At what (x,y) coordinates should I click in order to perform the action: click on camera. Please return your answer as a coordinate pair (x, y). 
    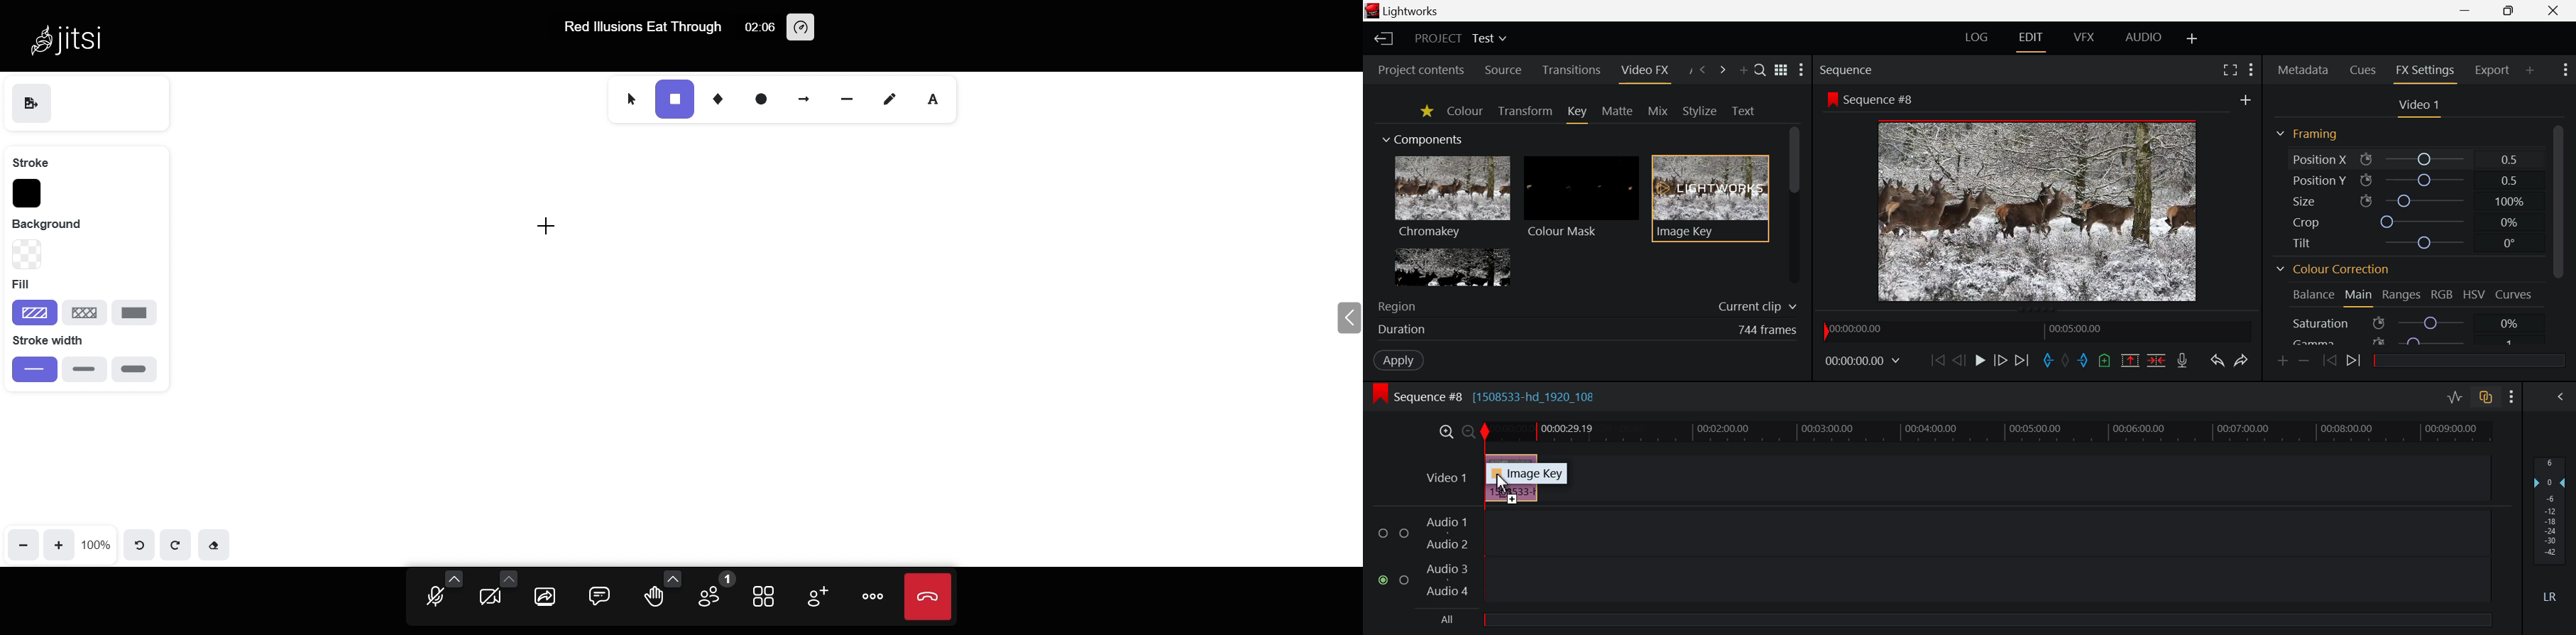
    Looking at the image, I should click on (491, 599).